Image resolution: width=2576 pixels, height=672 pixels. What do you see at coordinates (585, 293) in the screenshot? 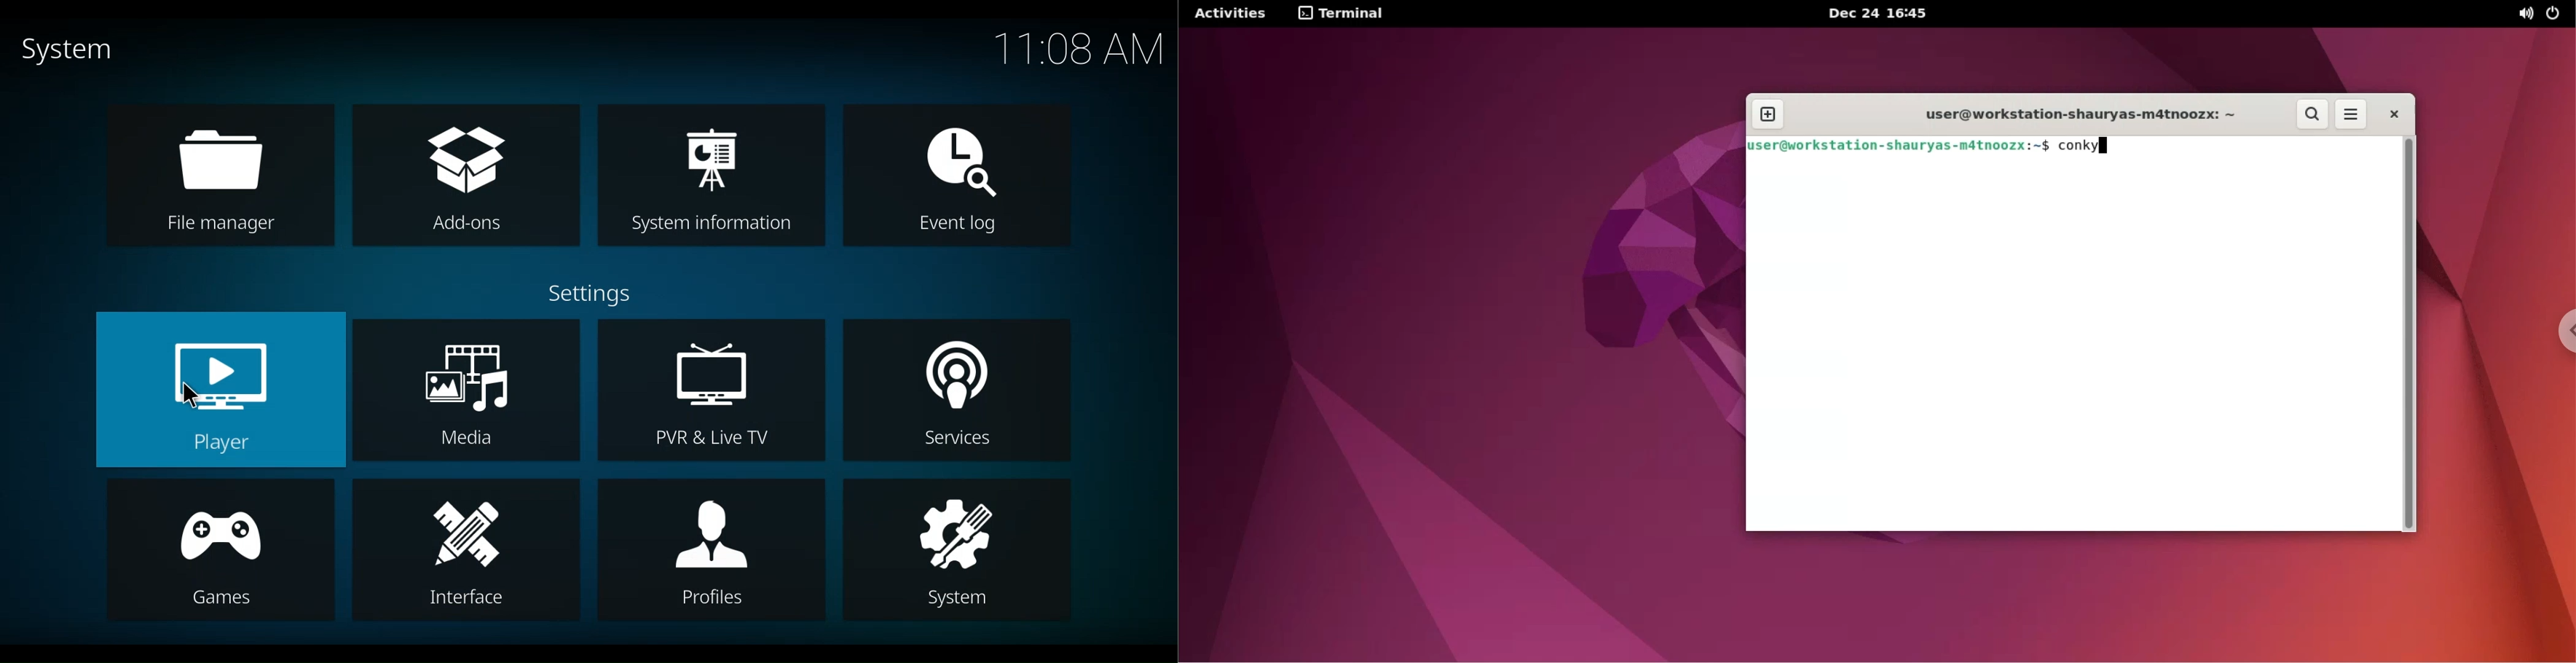
I see `Settings` at bounding box center [585, 293].